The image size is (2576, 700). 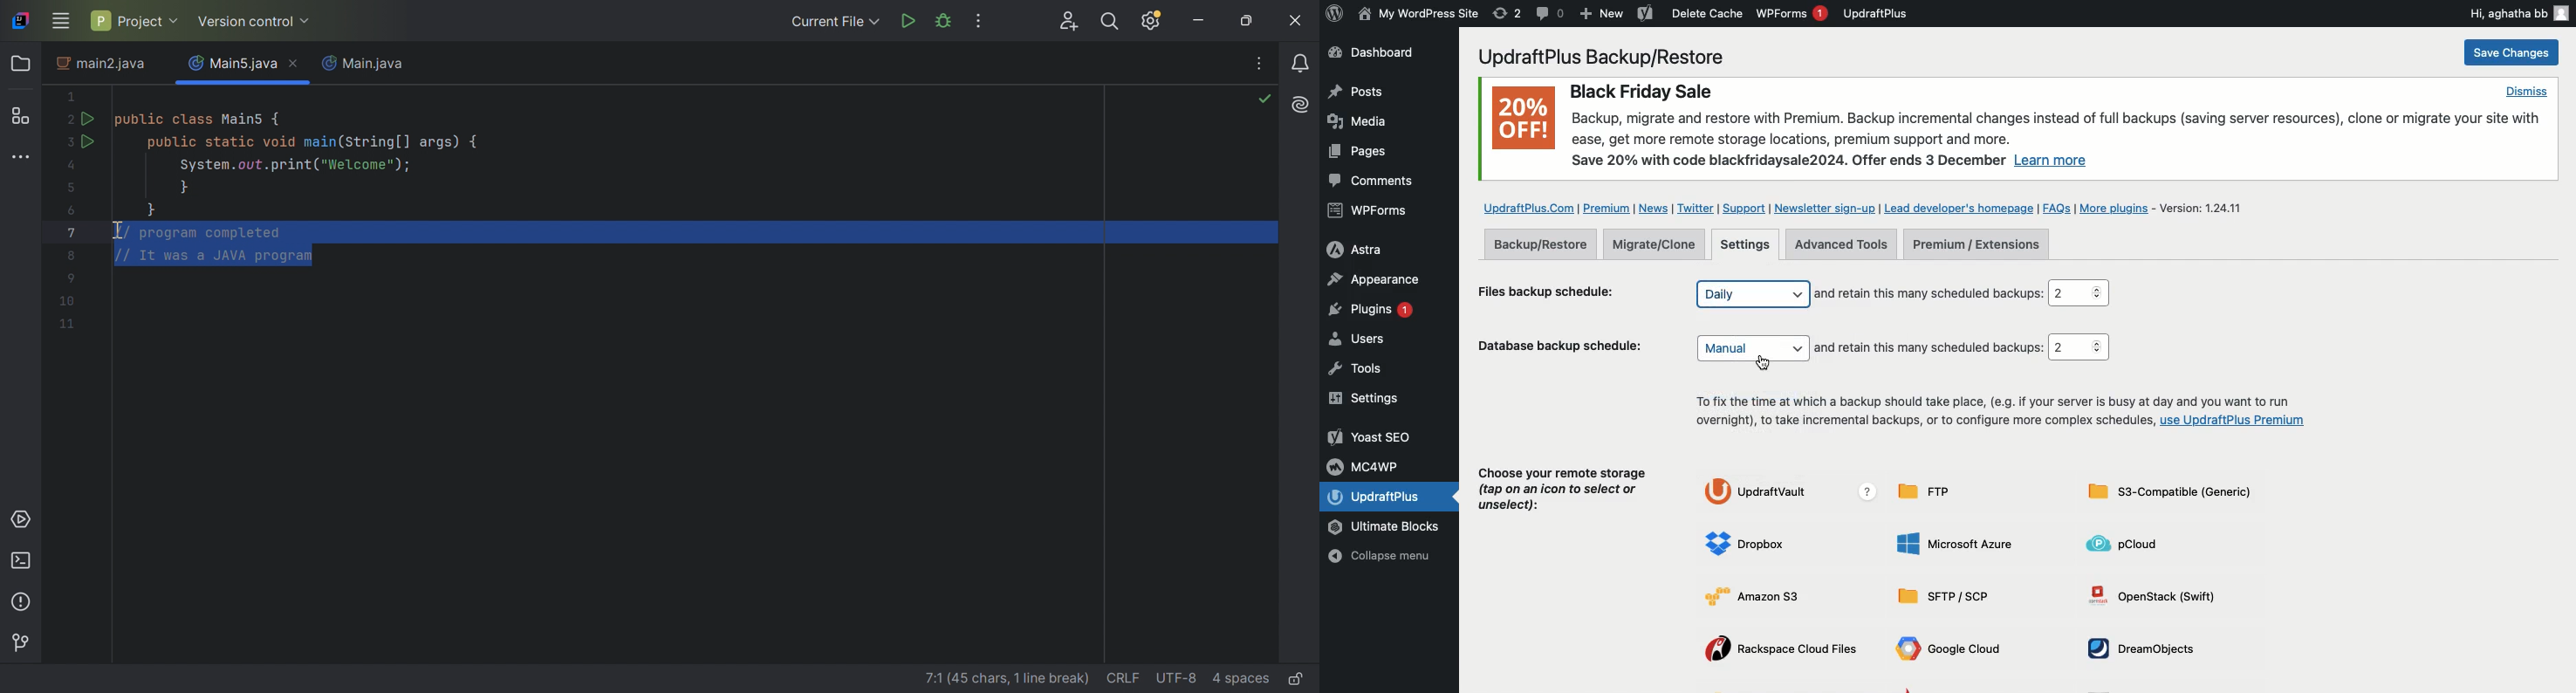 What do you see at coordinates (1369, 248) in the screenshot?
I see `Astra` at bounding box center [1369, 248].